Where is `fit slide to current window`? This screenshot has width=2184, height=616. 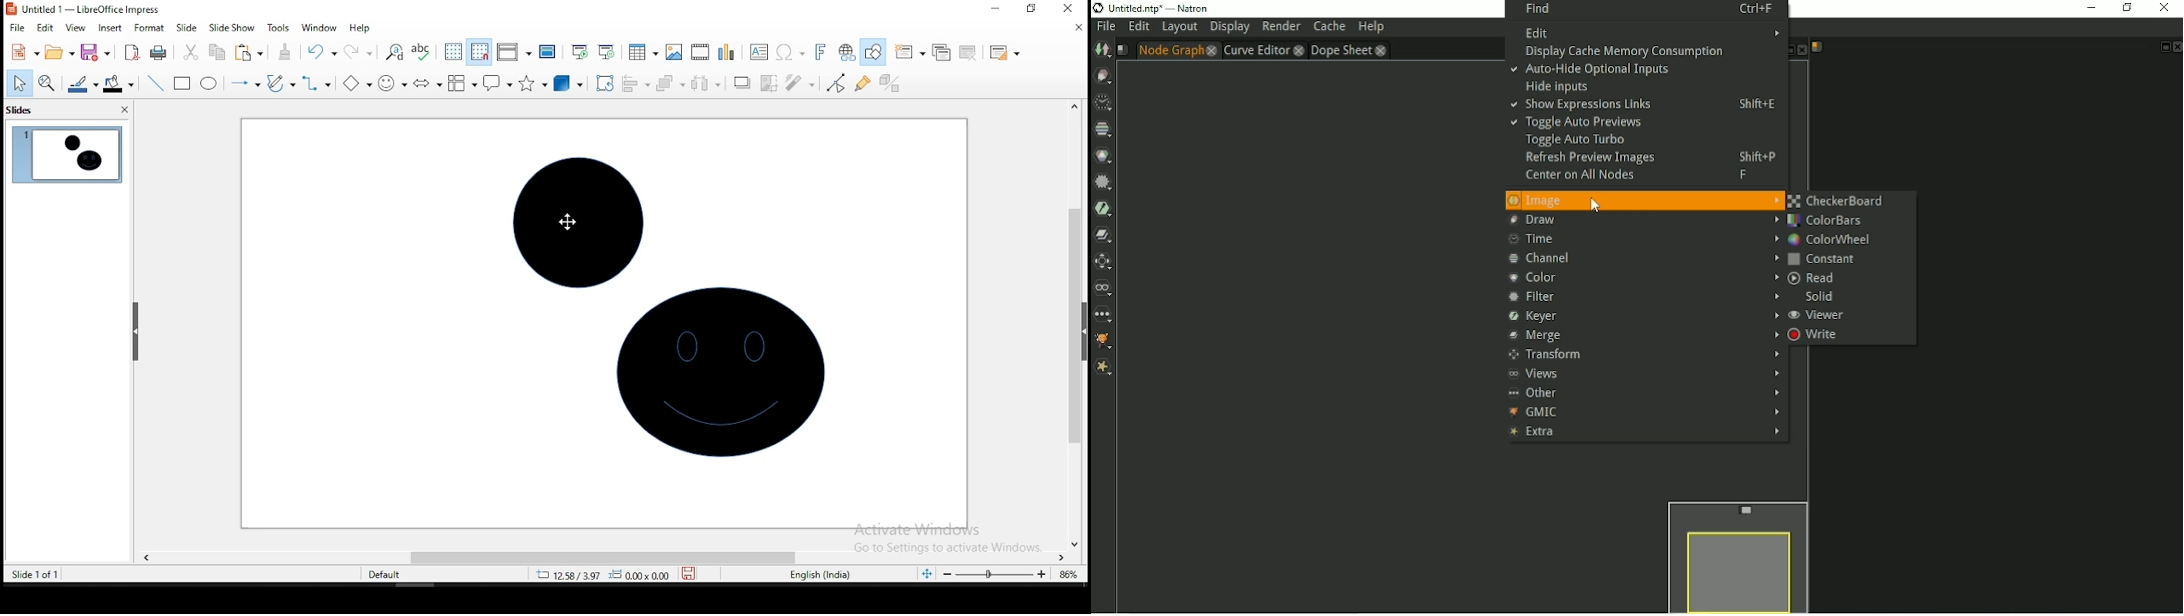 fit slide to current window is located at coordinates (926, 572).